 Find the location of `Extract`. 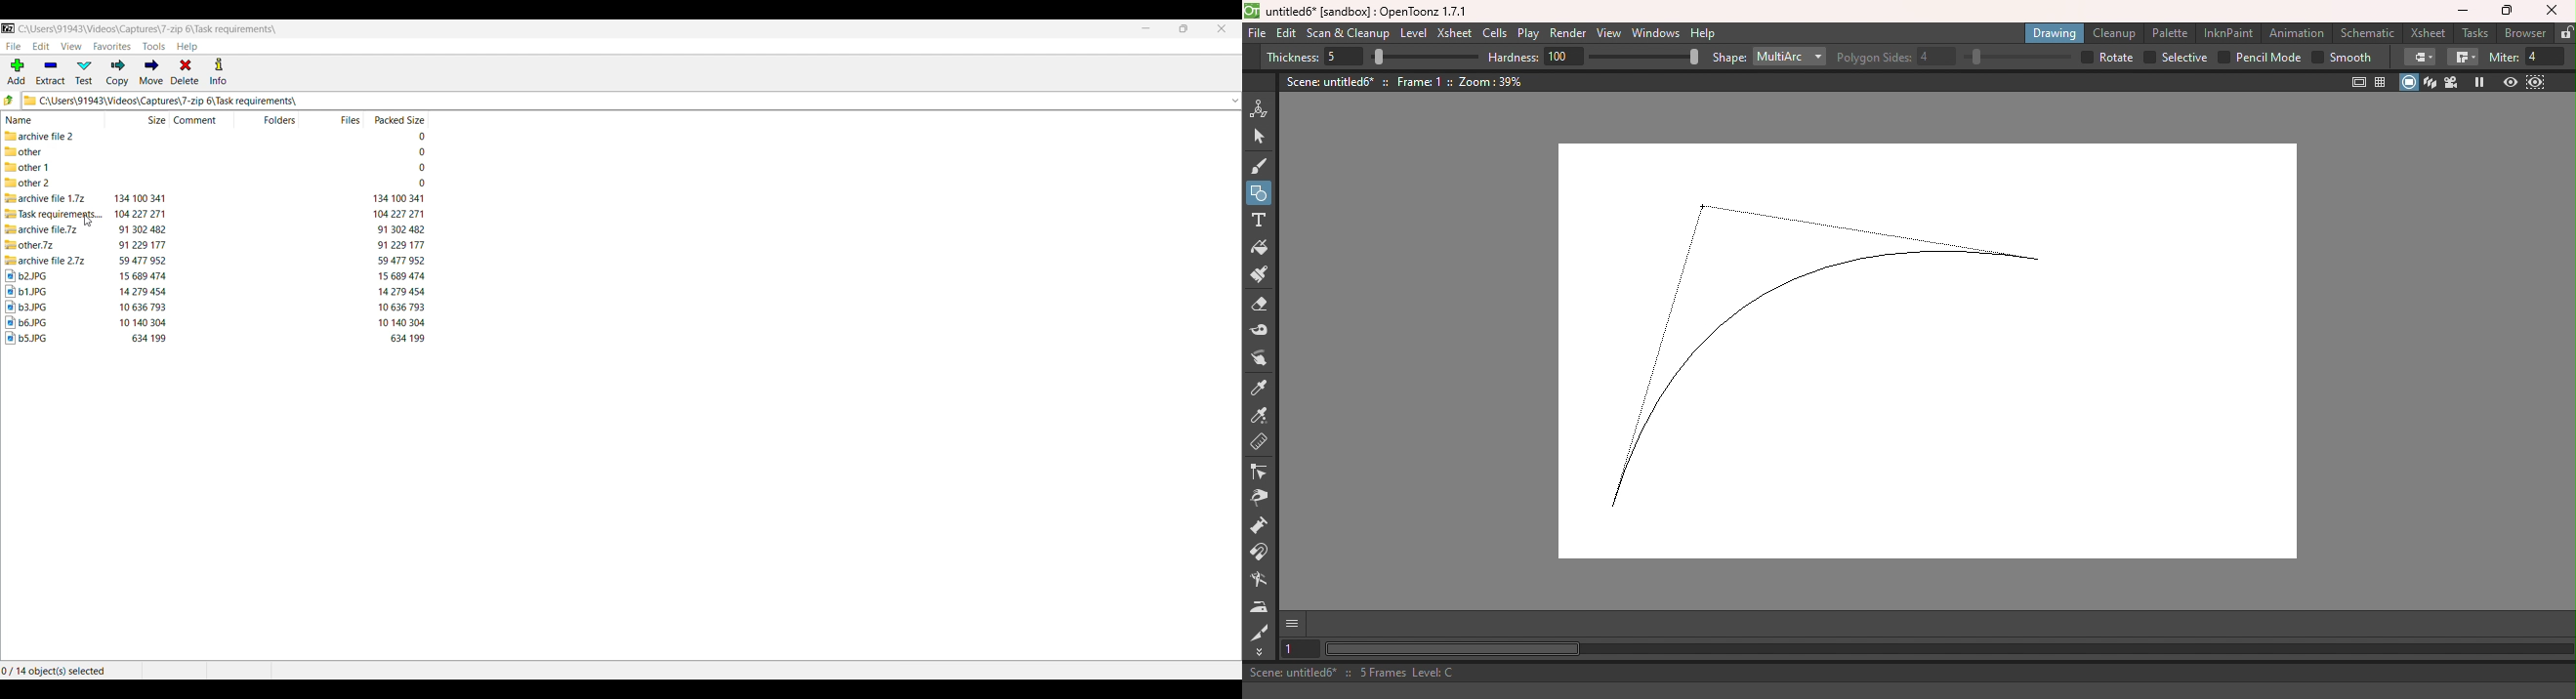

Extract is located at coordinates (51, 72).